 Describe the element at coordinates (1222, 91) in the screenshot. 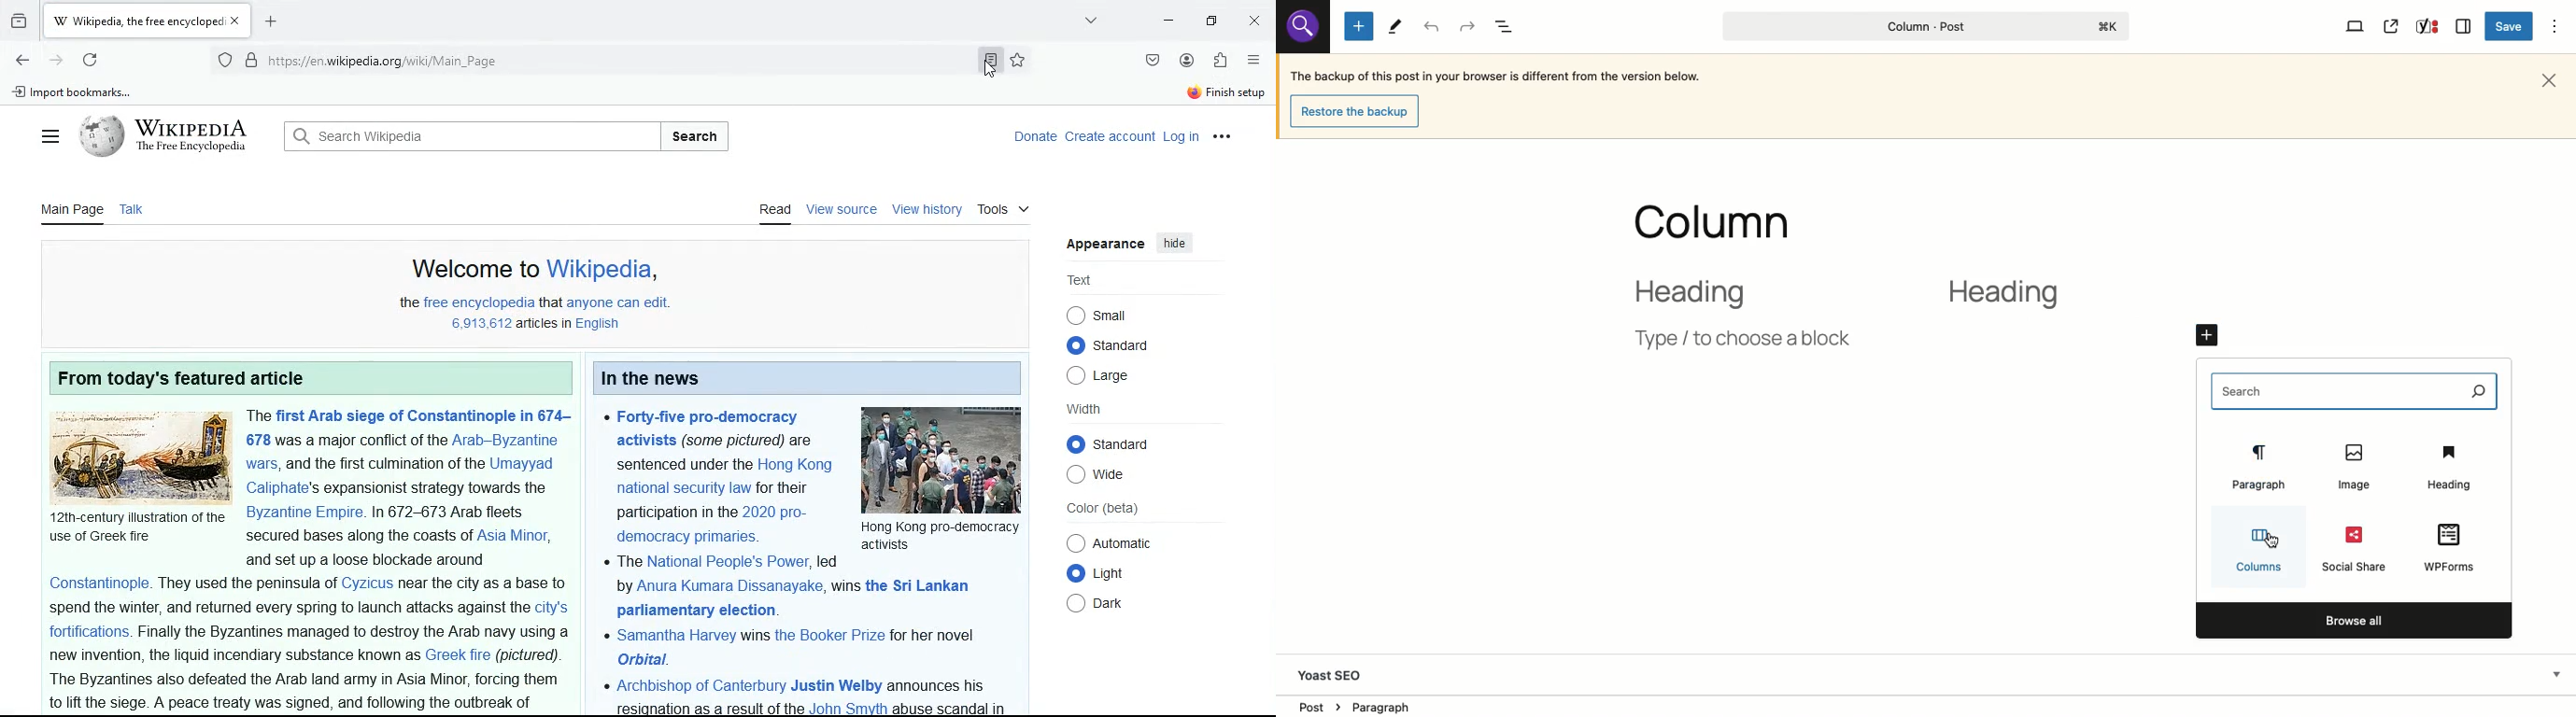

I see `finish setup` at that location.